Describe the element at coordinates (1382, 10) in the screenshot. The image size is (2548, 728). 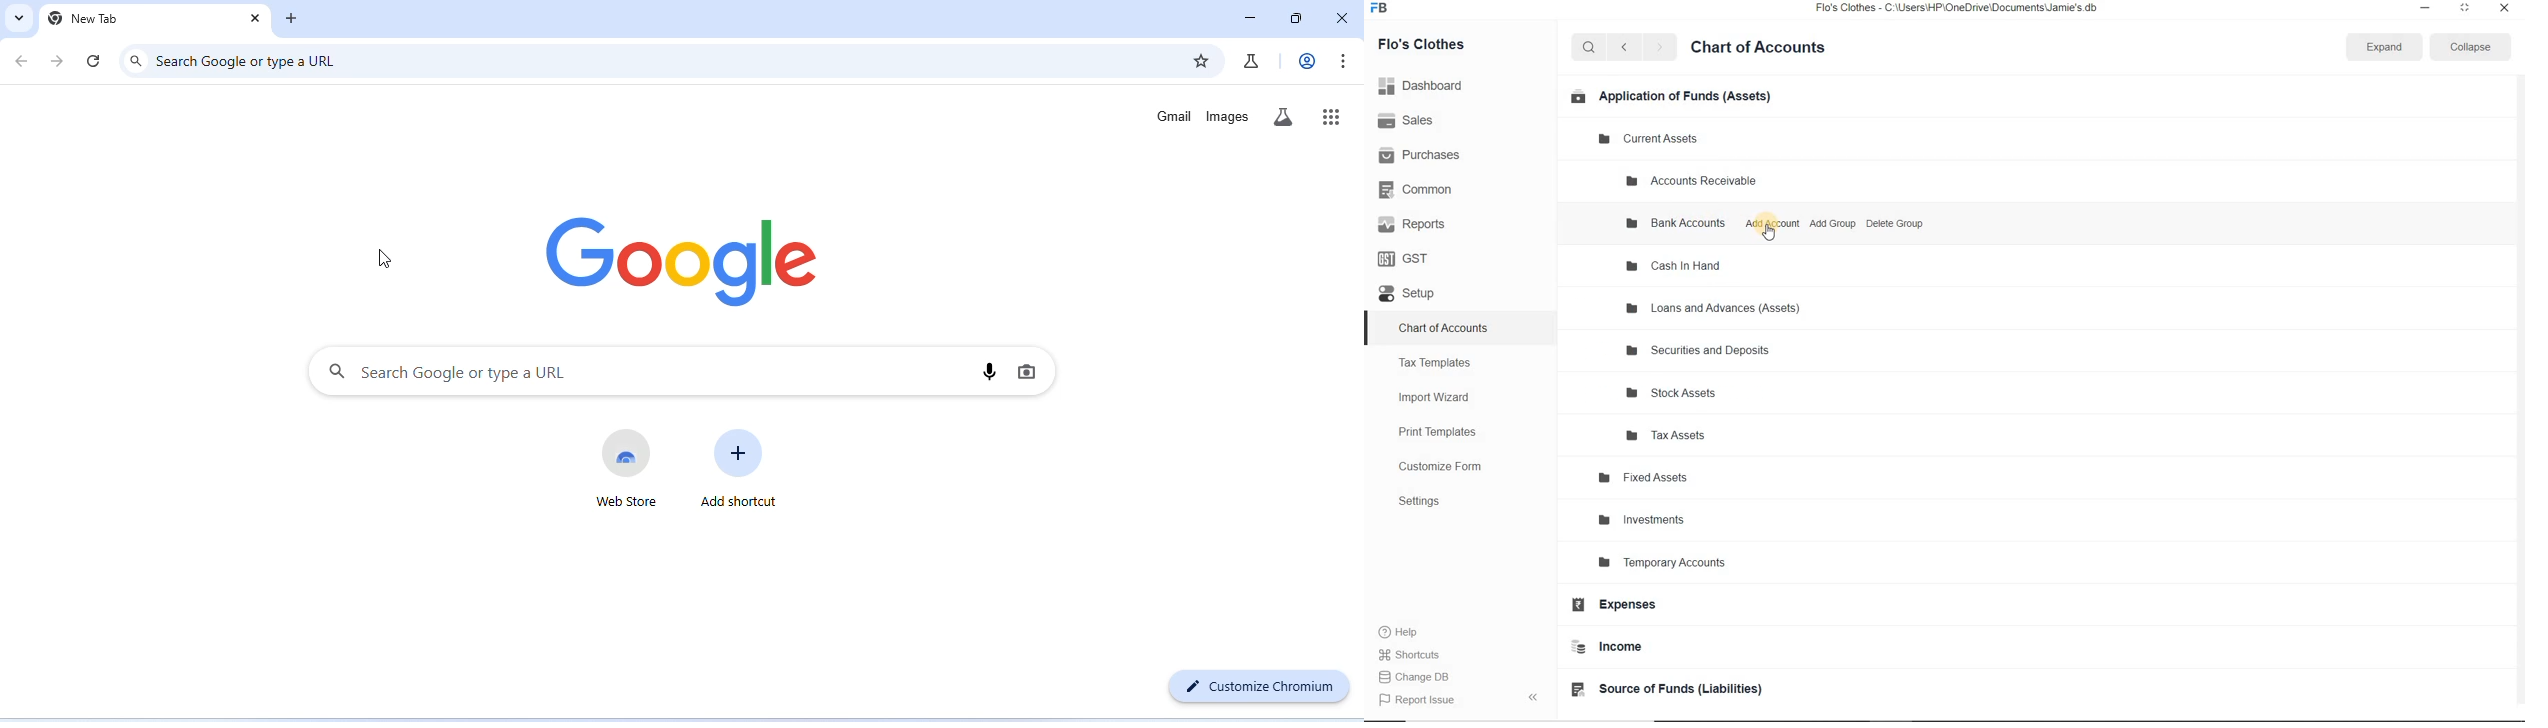
I see `Frappe Books logo` at that location.